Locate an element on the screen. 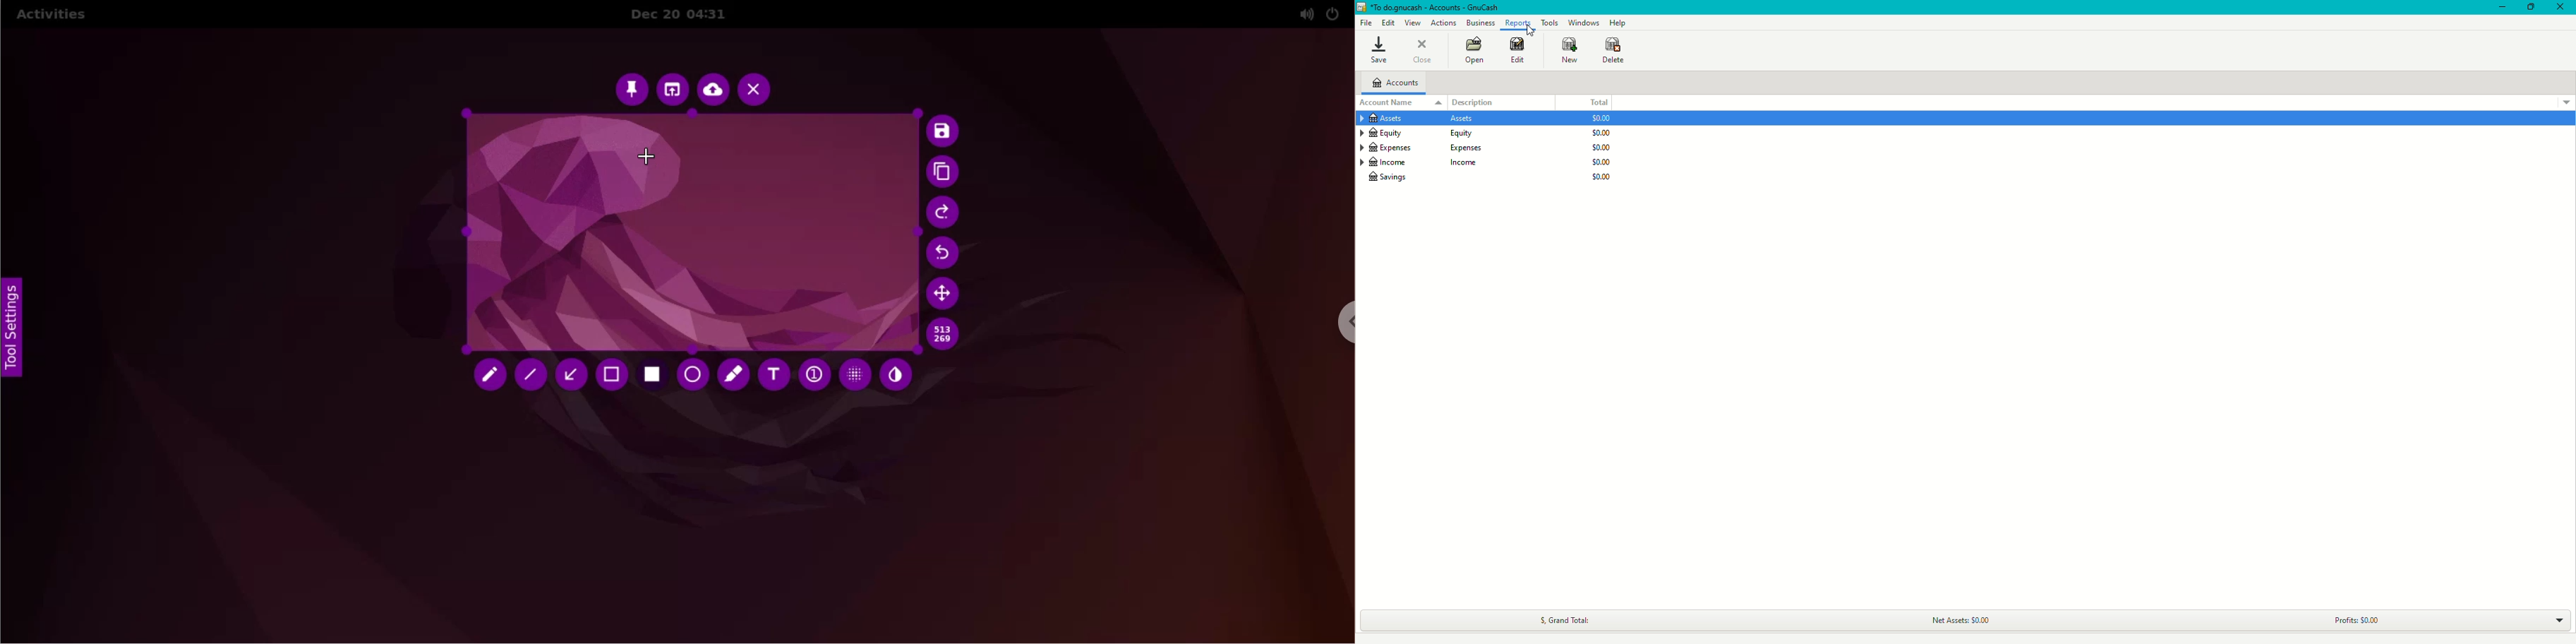  Save is located at coordinates (1380, 50).